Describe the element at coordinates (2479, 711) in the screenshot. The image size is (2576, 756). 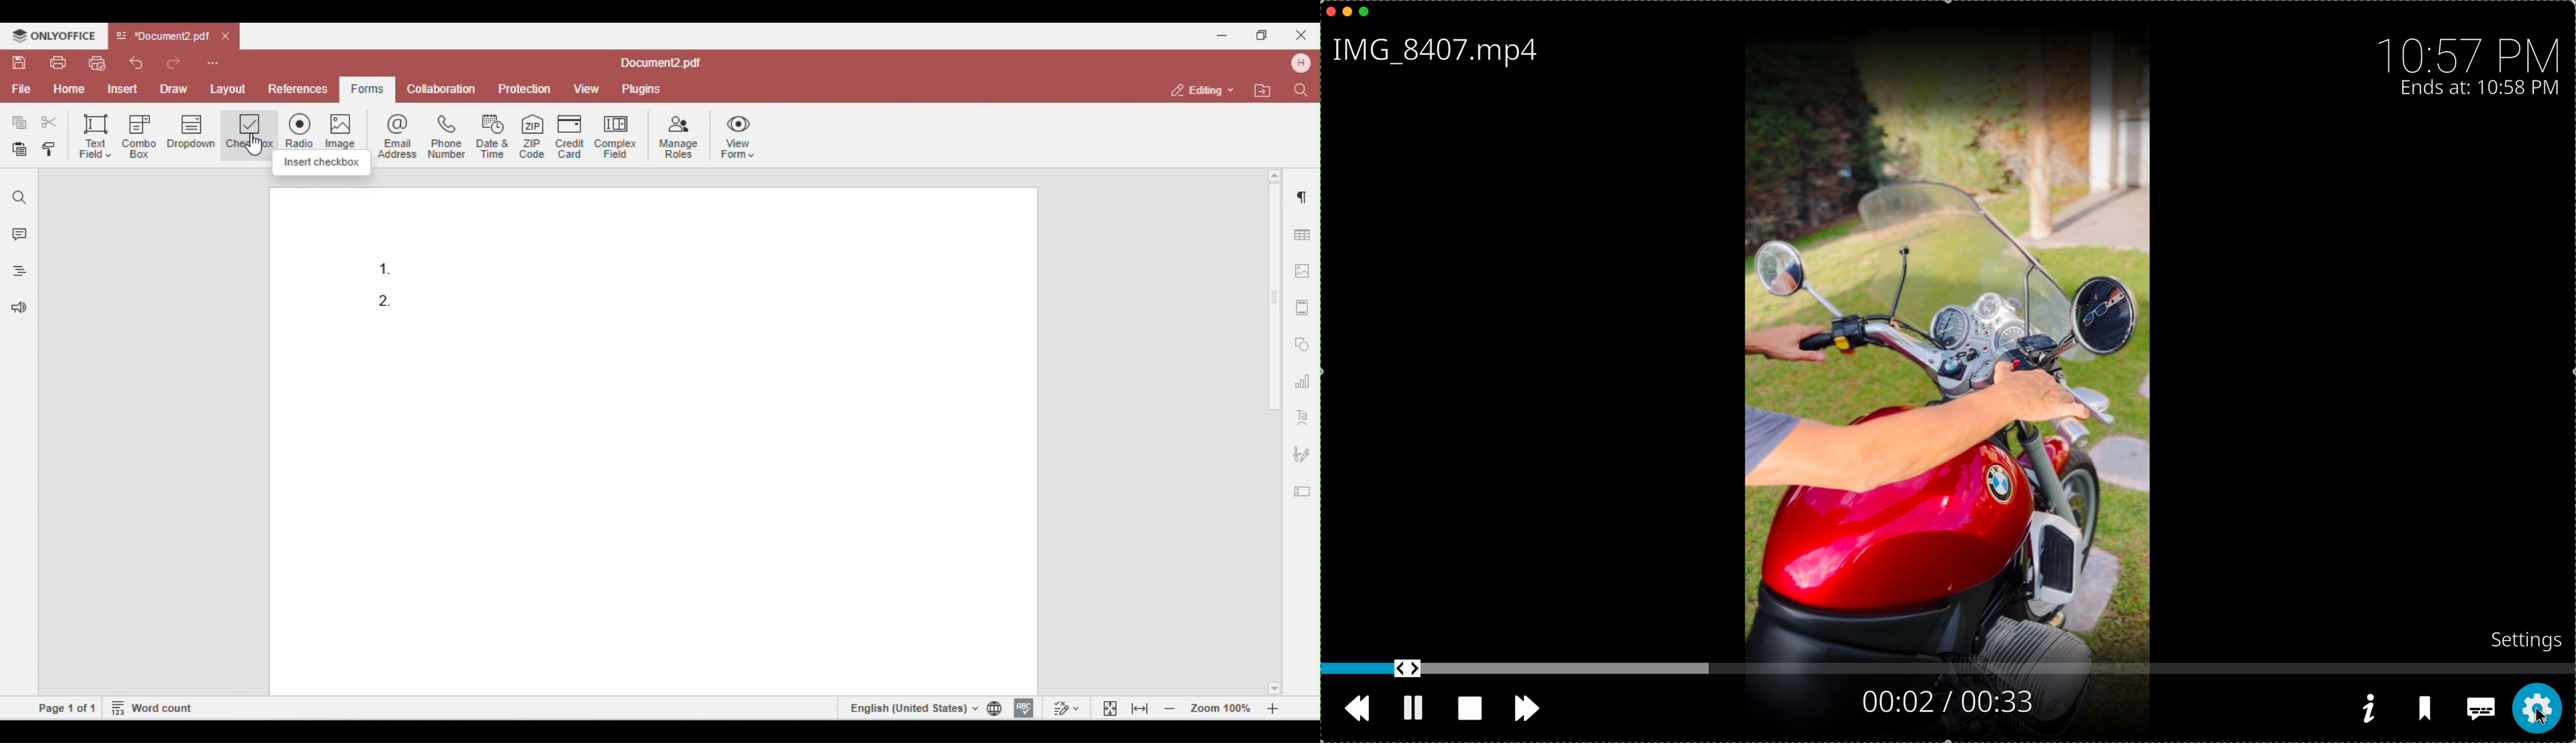
I see `subtitles` at that location.